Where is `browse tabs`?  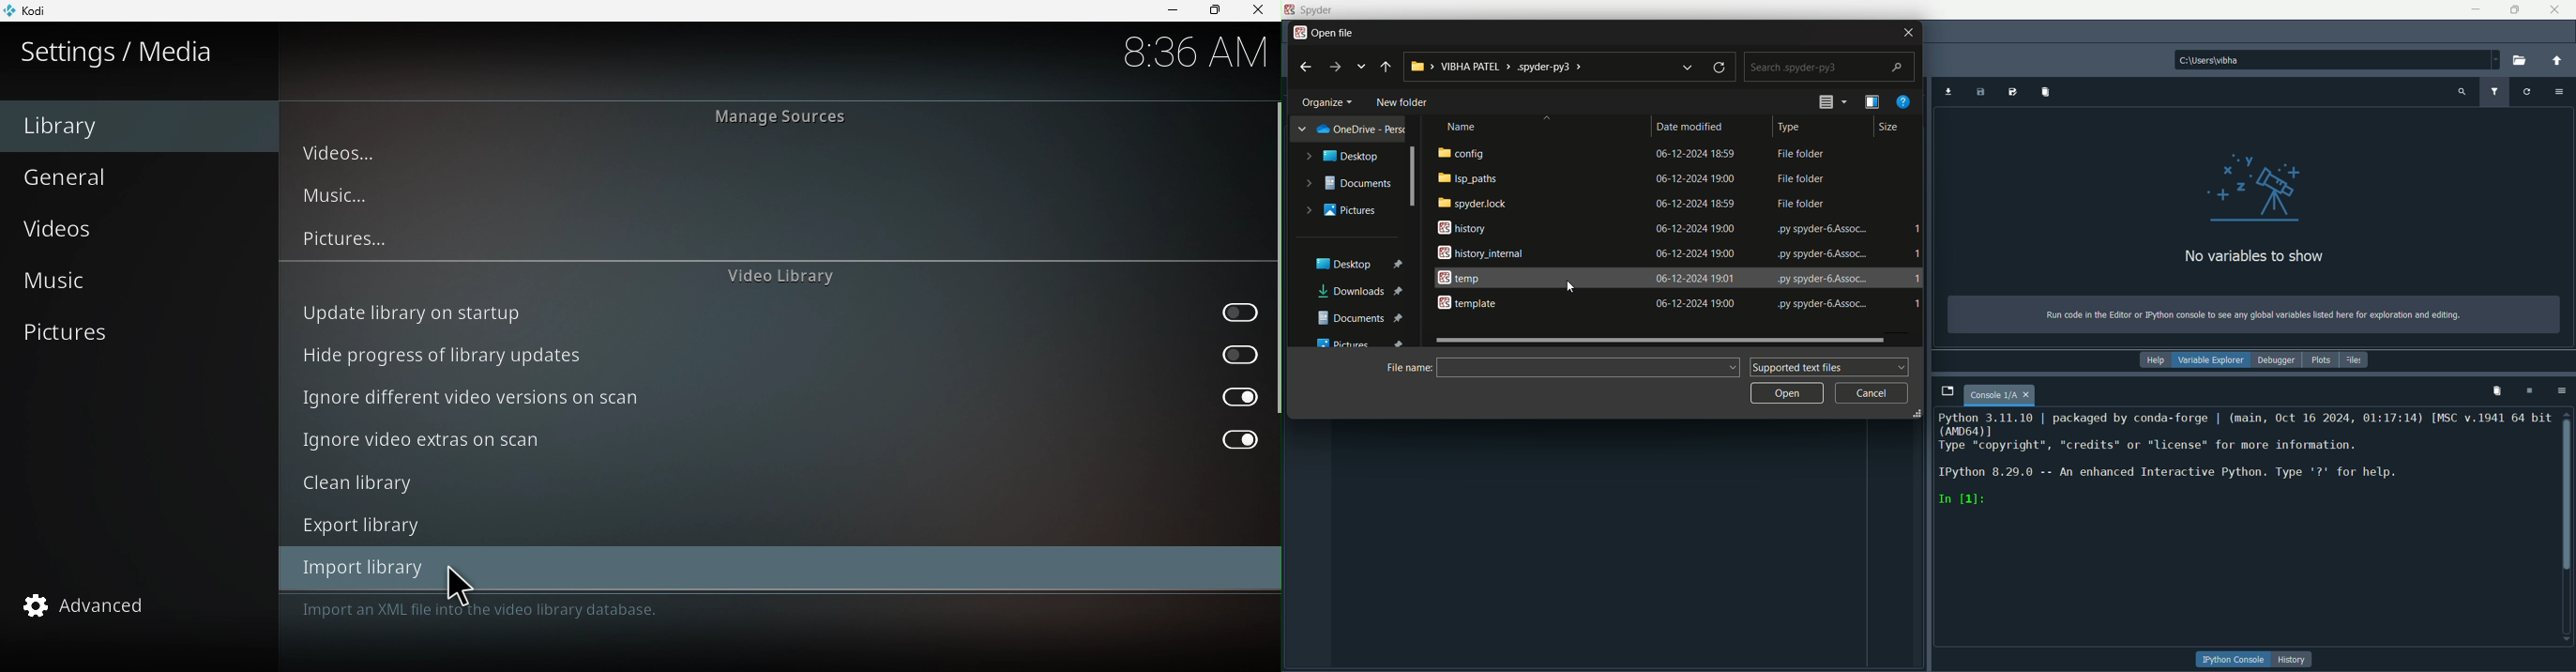 browse tabs is located at coordinates (1948, 391).